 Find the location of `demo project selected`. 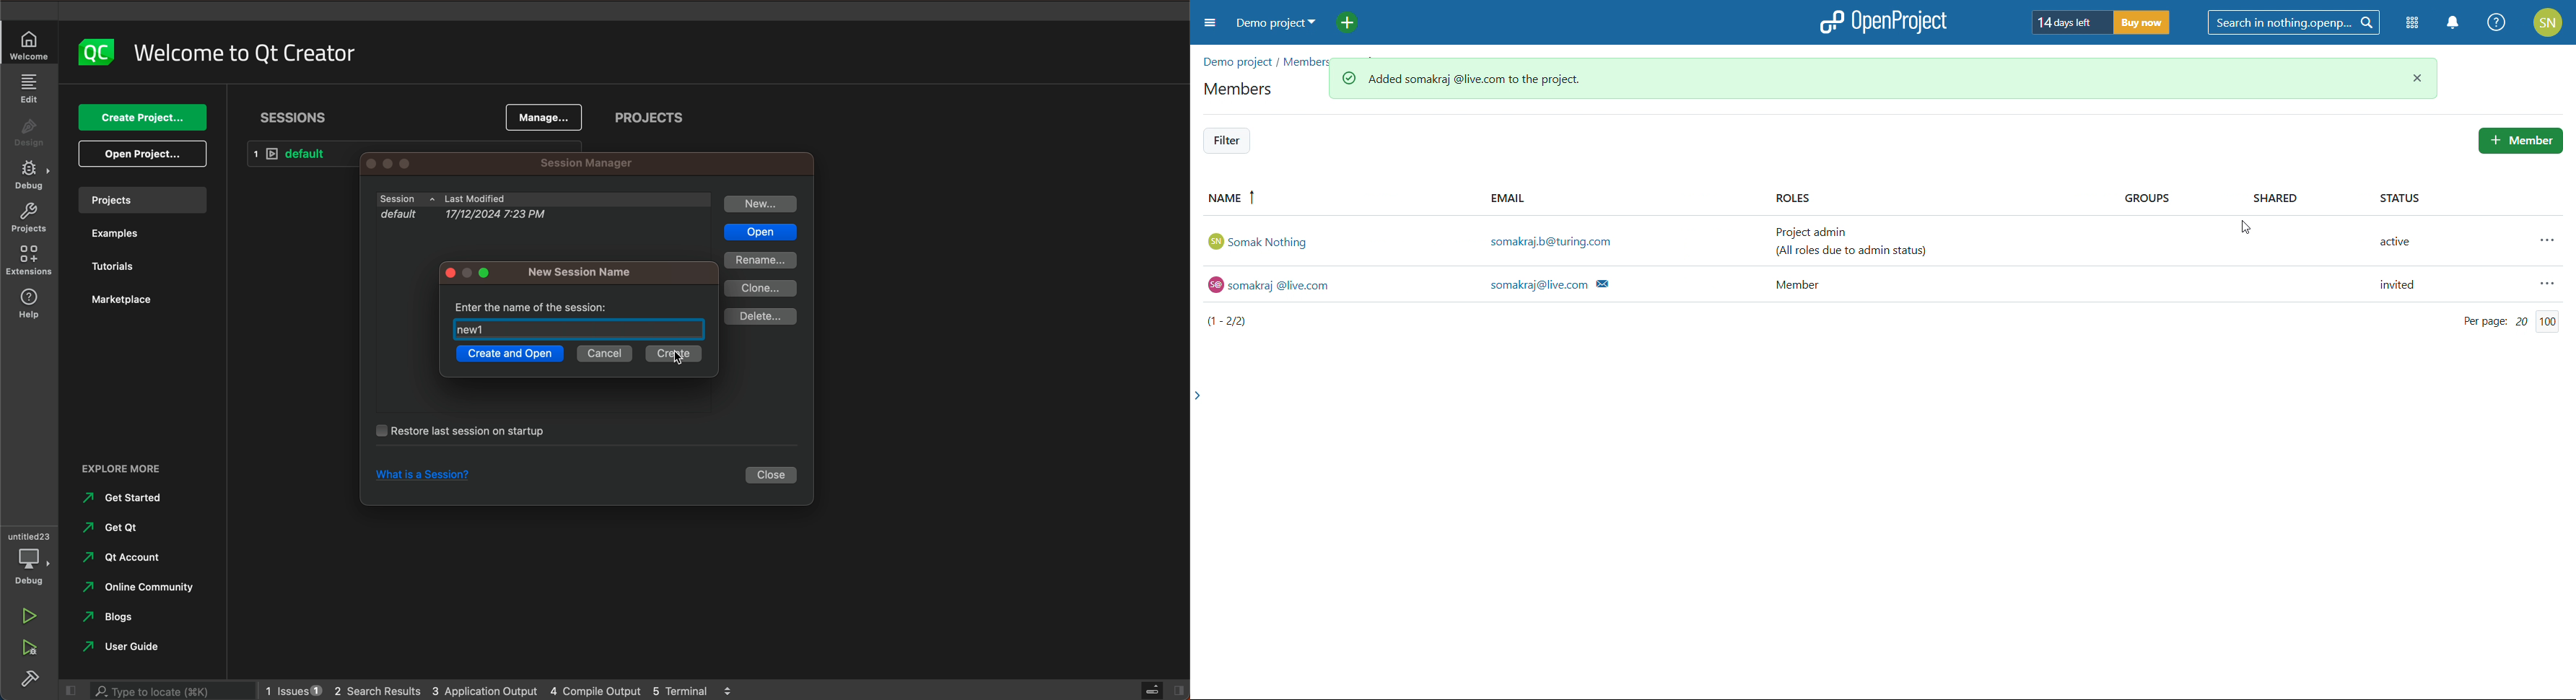

demo project selected is located at coordinates (1272, 23).